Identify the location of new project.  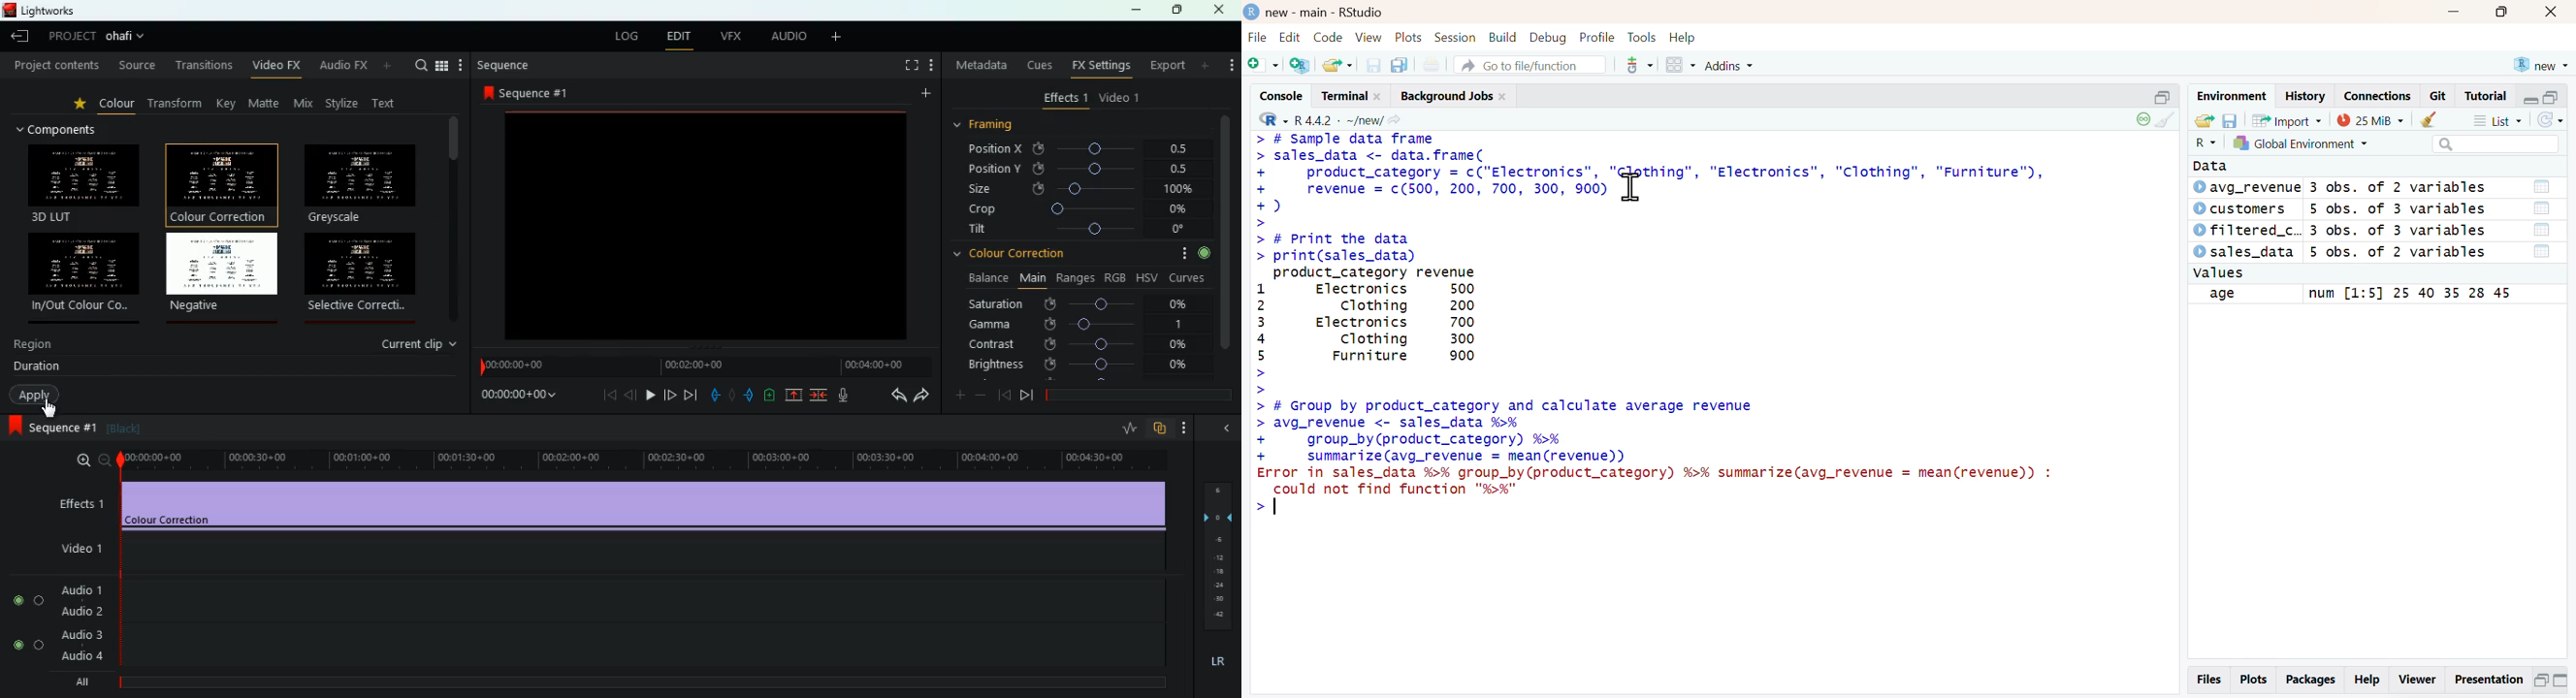
(2541, 65).